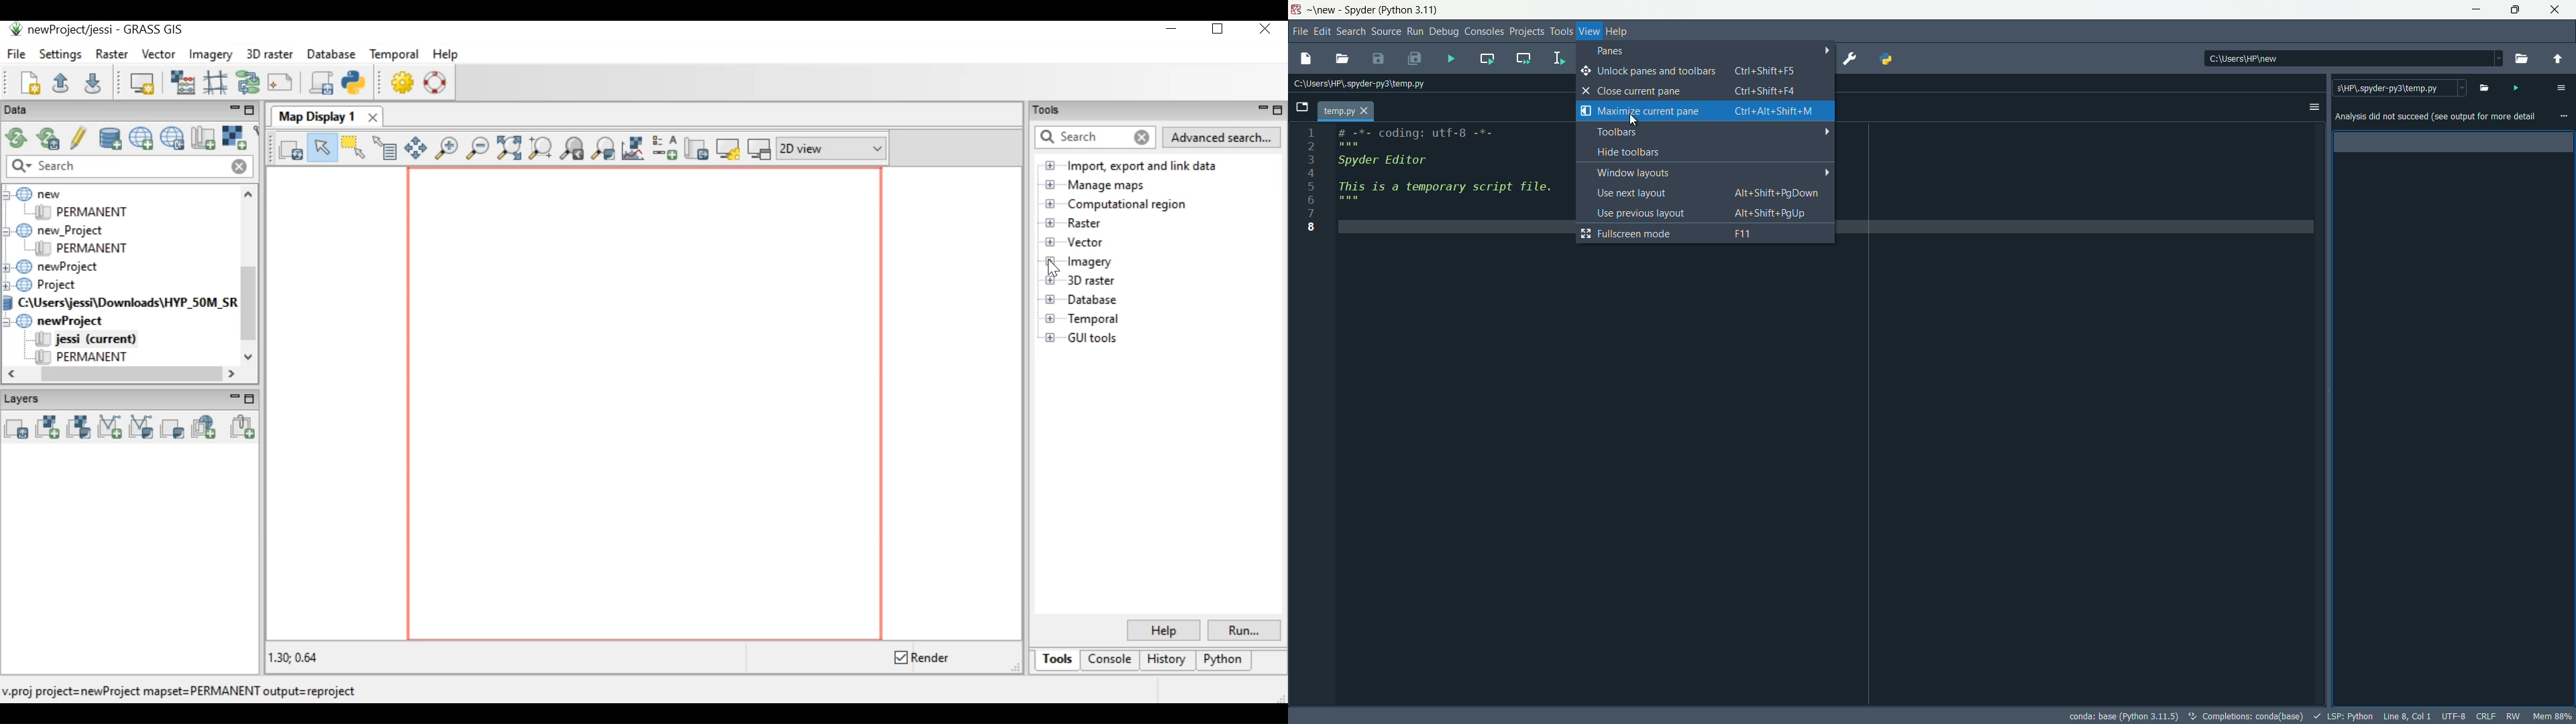  Describe the element at coordinates (2343, 715) in the screenshot. I see `LSP:Python` at that location.